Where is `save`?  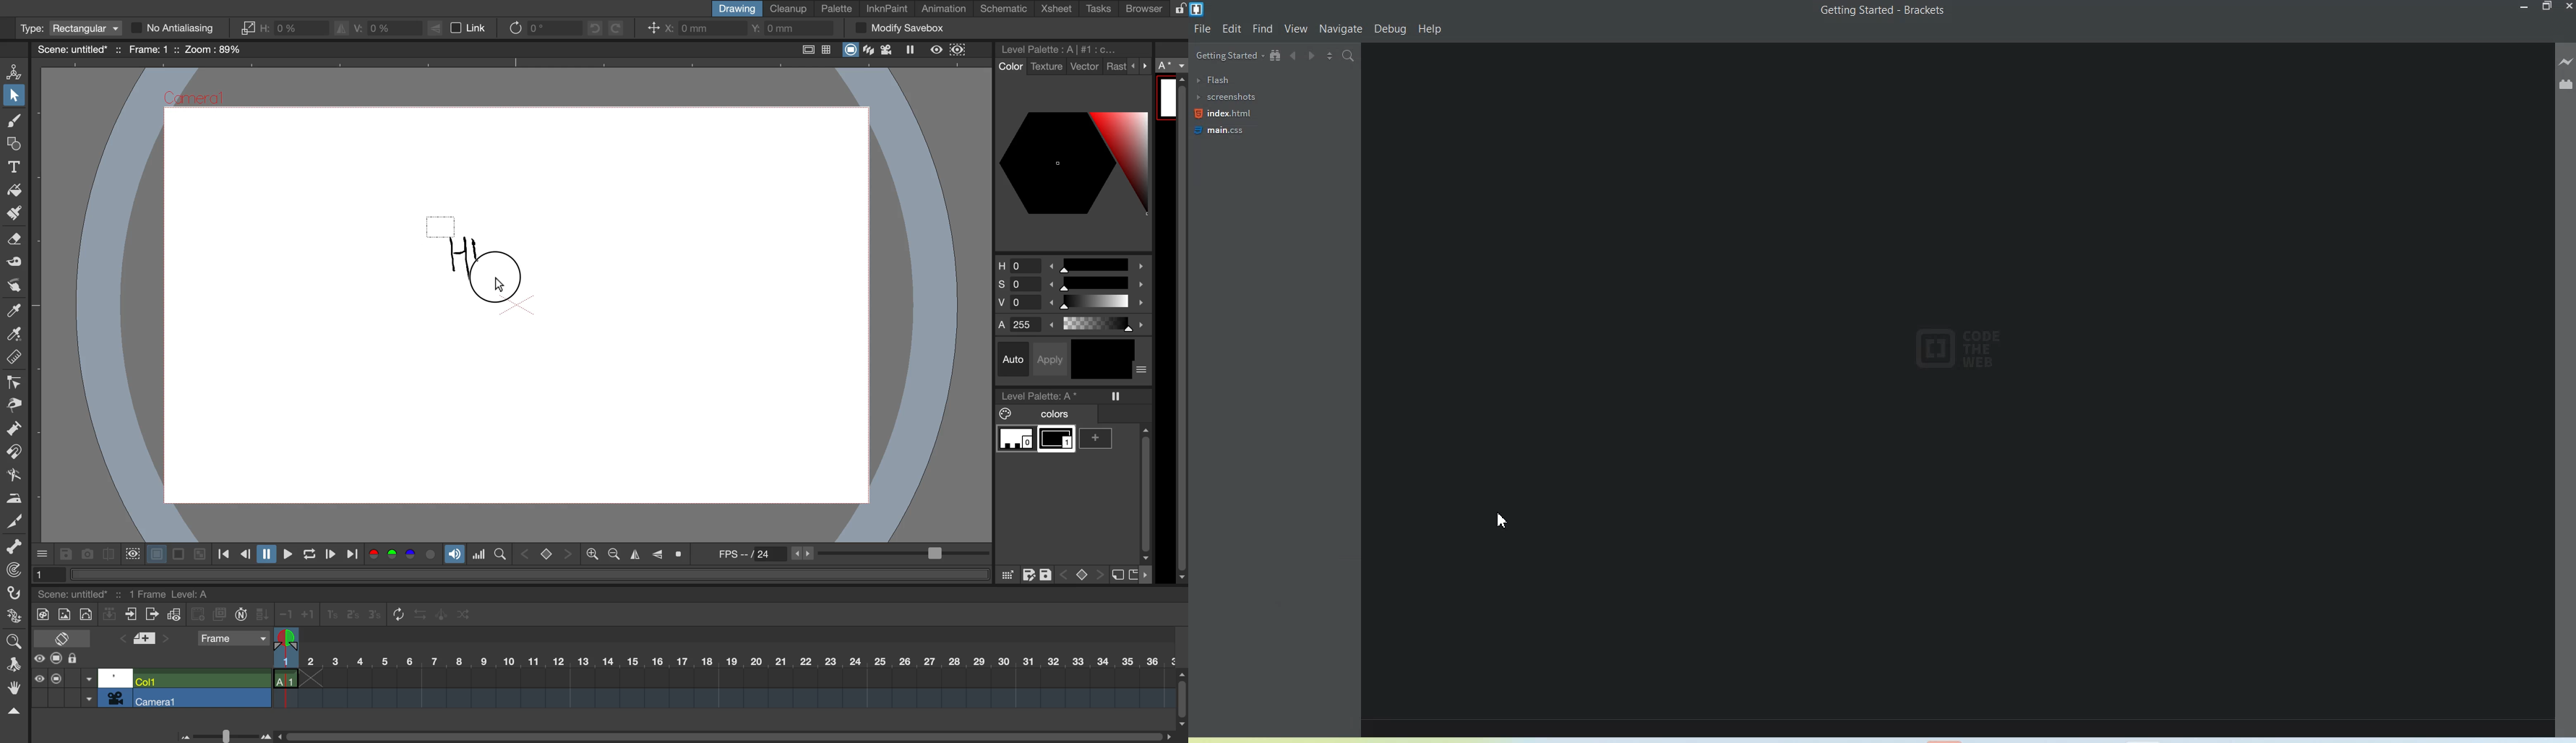 save is located at coordinates (1047, 573).